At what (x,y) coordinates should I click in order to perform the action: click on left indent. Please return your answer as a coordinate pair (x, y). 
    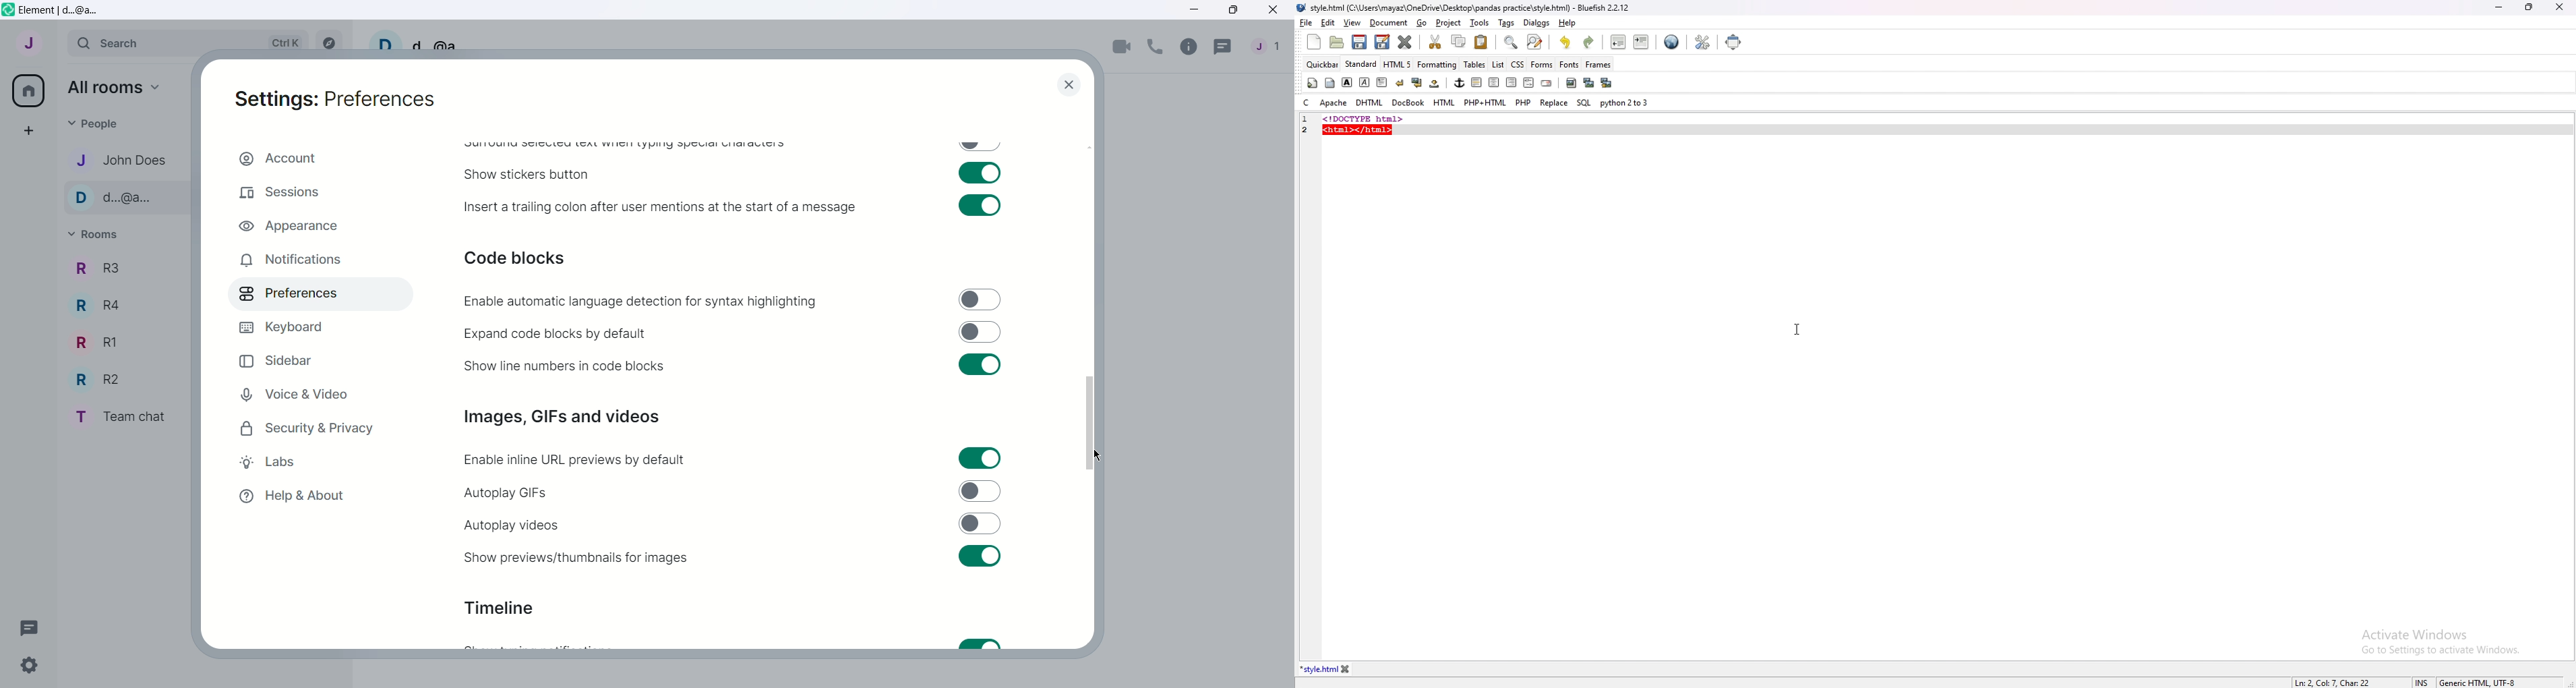
    Looking at the image, I should click on (1475, 82).